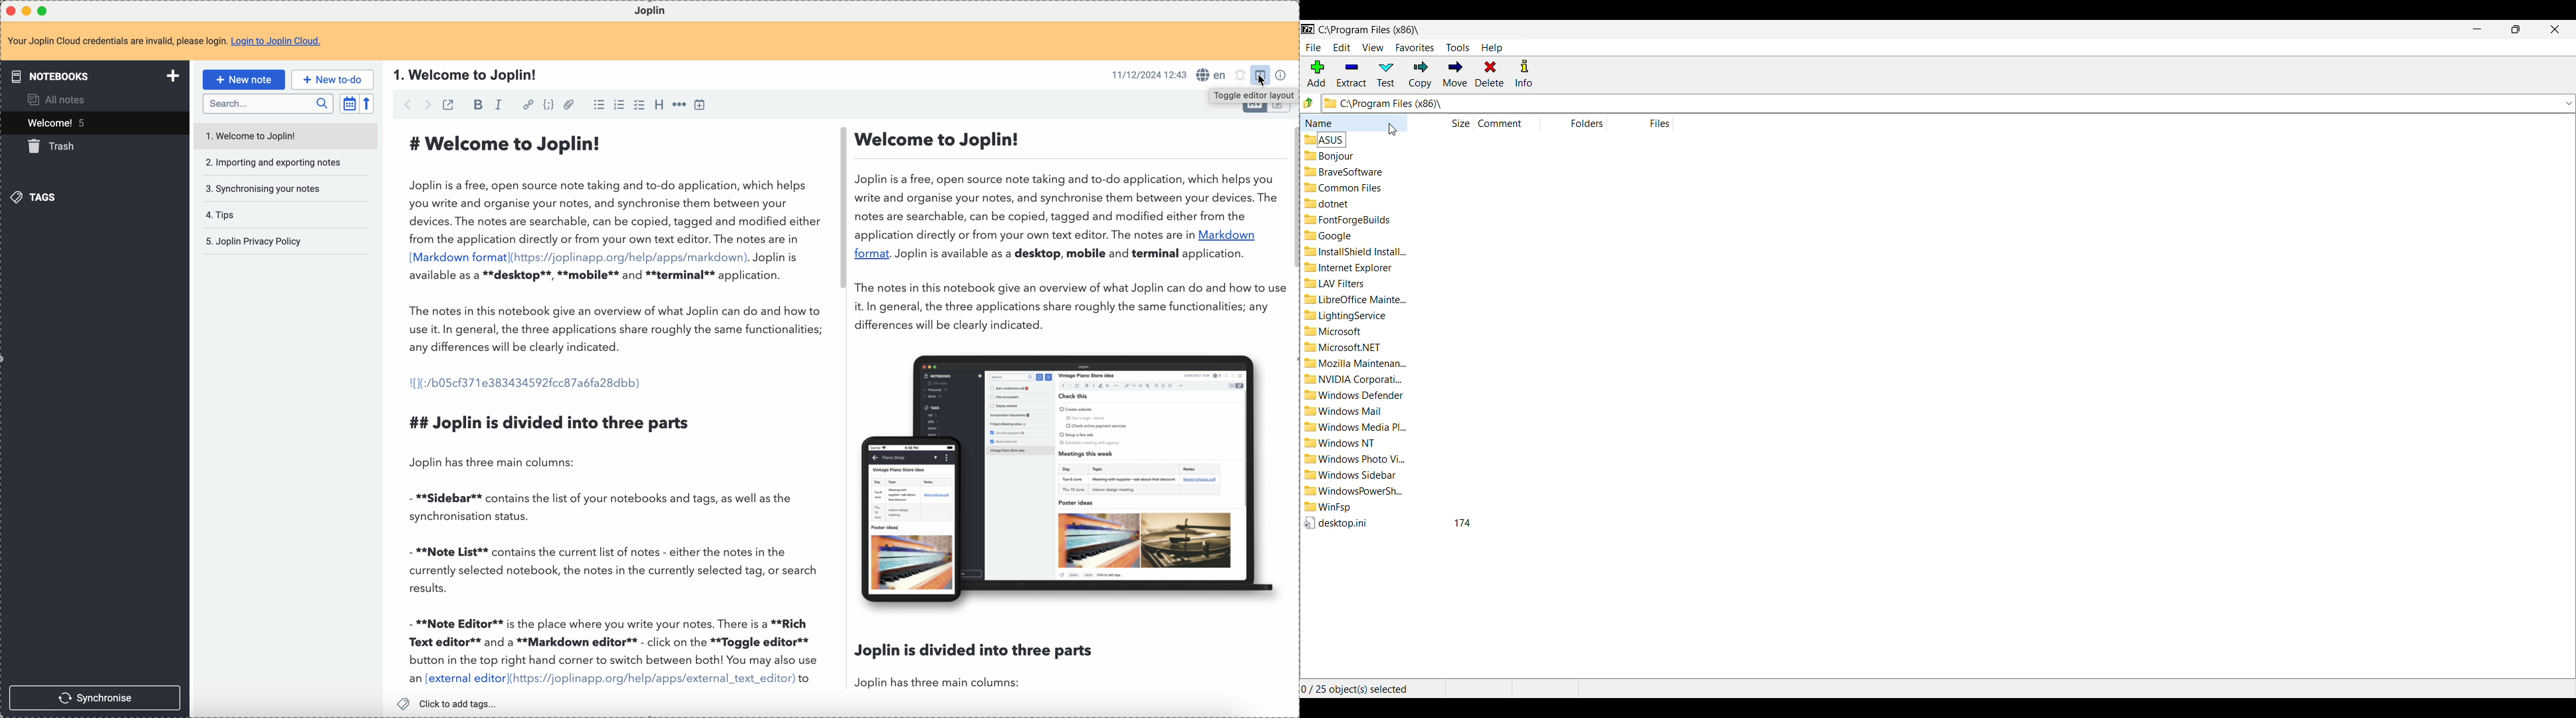 This screenshot has height=728, width=2576. Describe the element at coordinates (9, 10) in the screenshot. I see `close program` at that location.